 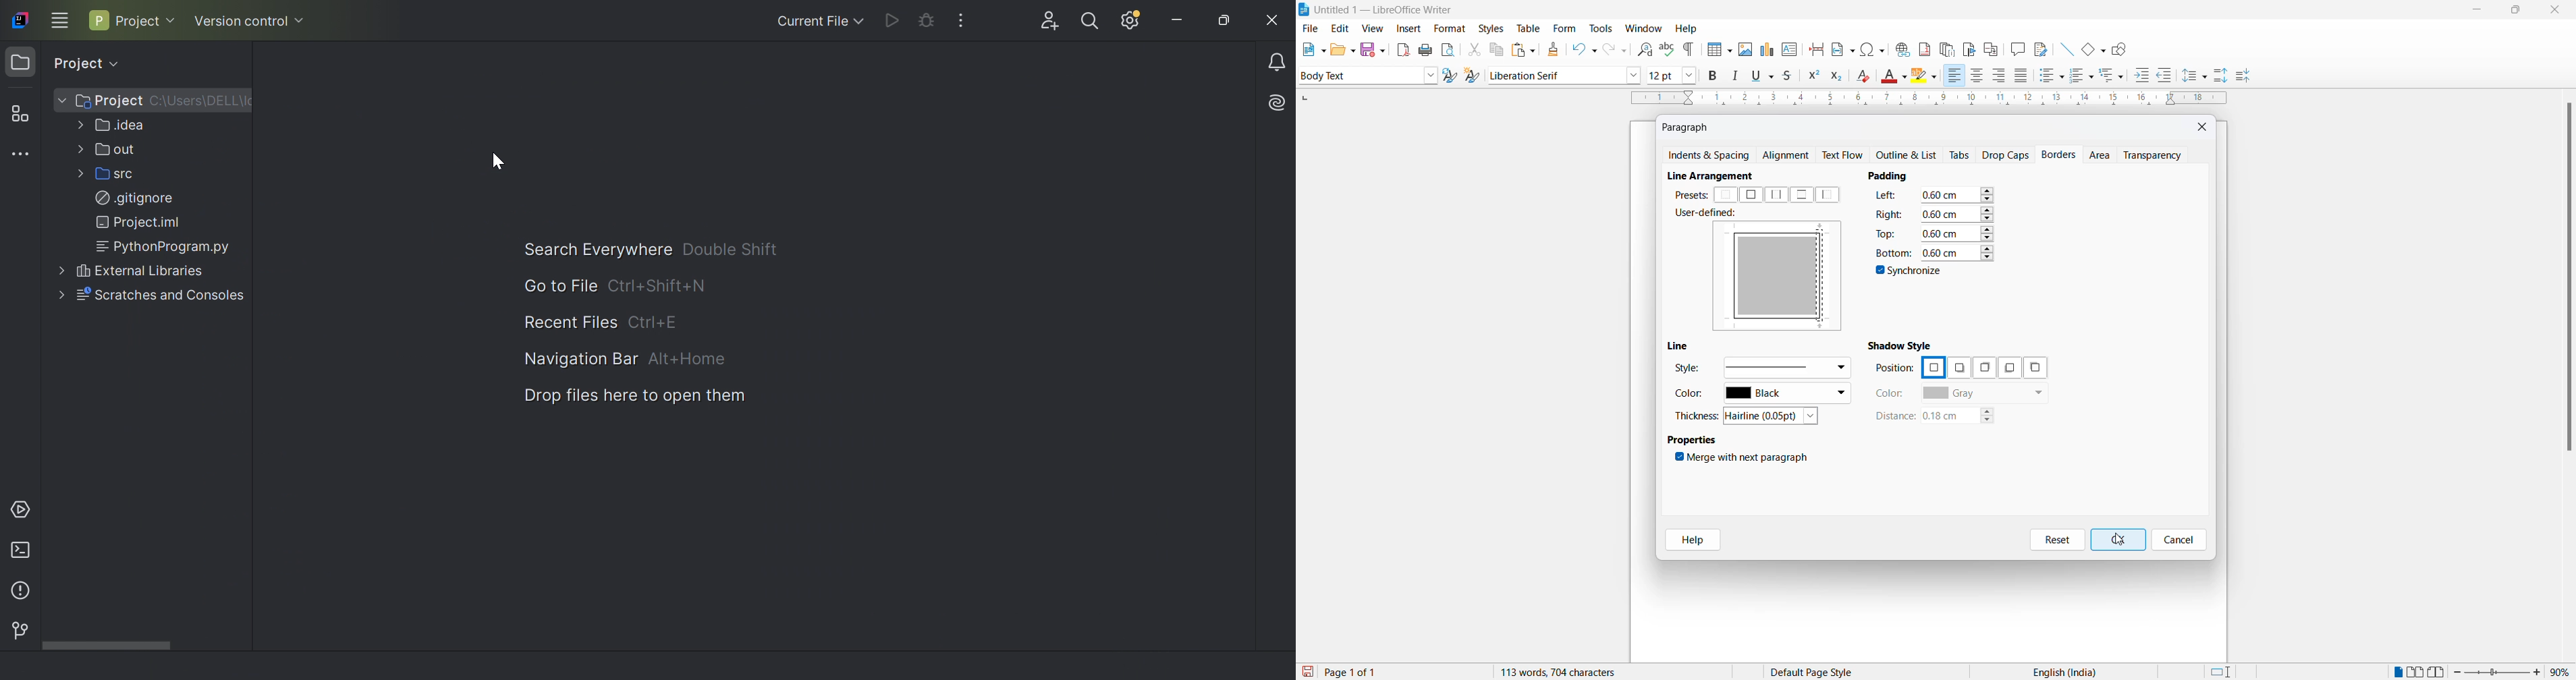 I want to click on Terminal, so click(x=24, y=550).